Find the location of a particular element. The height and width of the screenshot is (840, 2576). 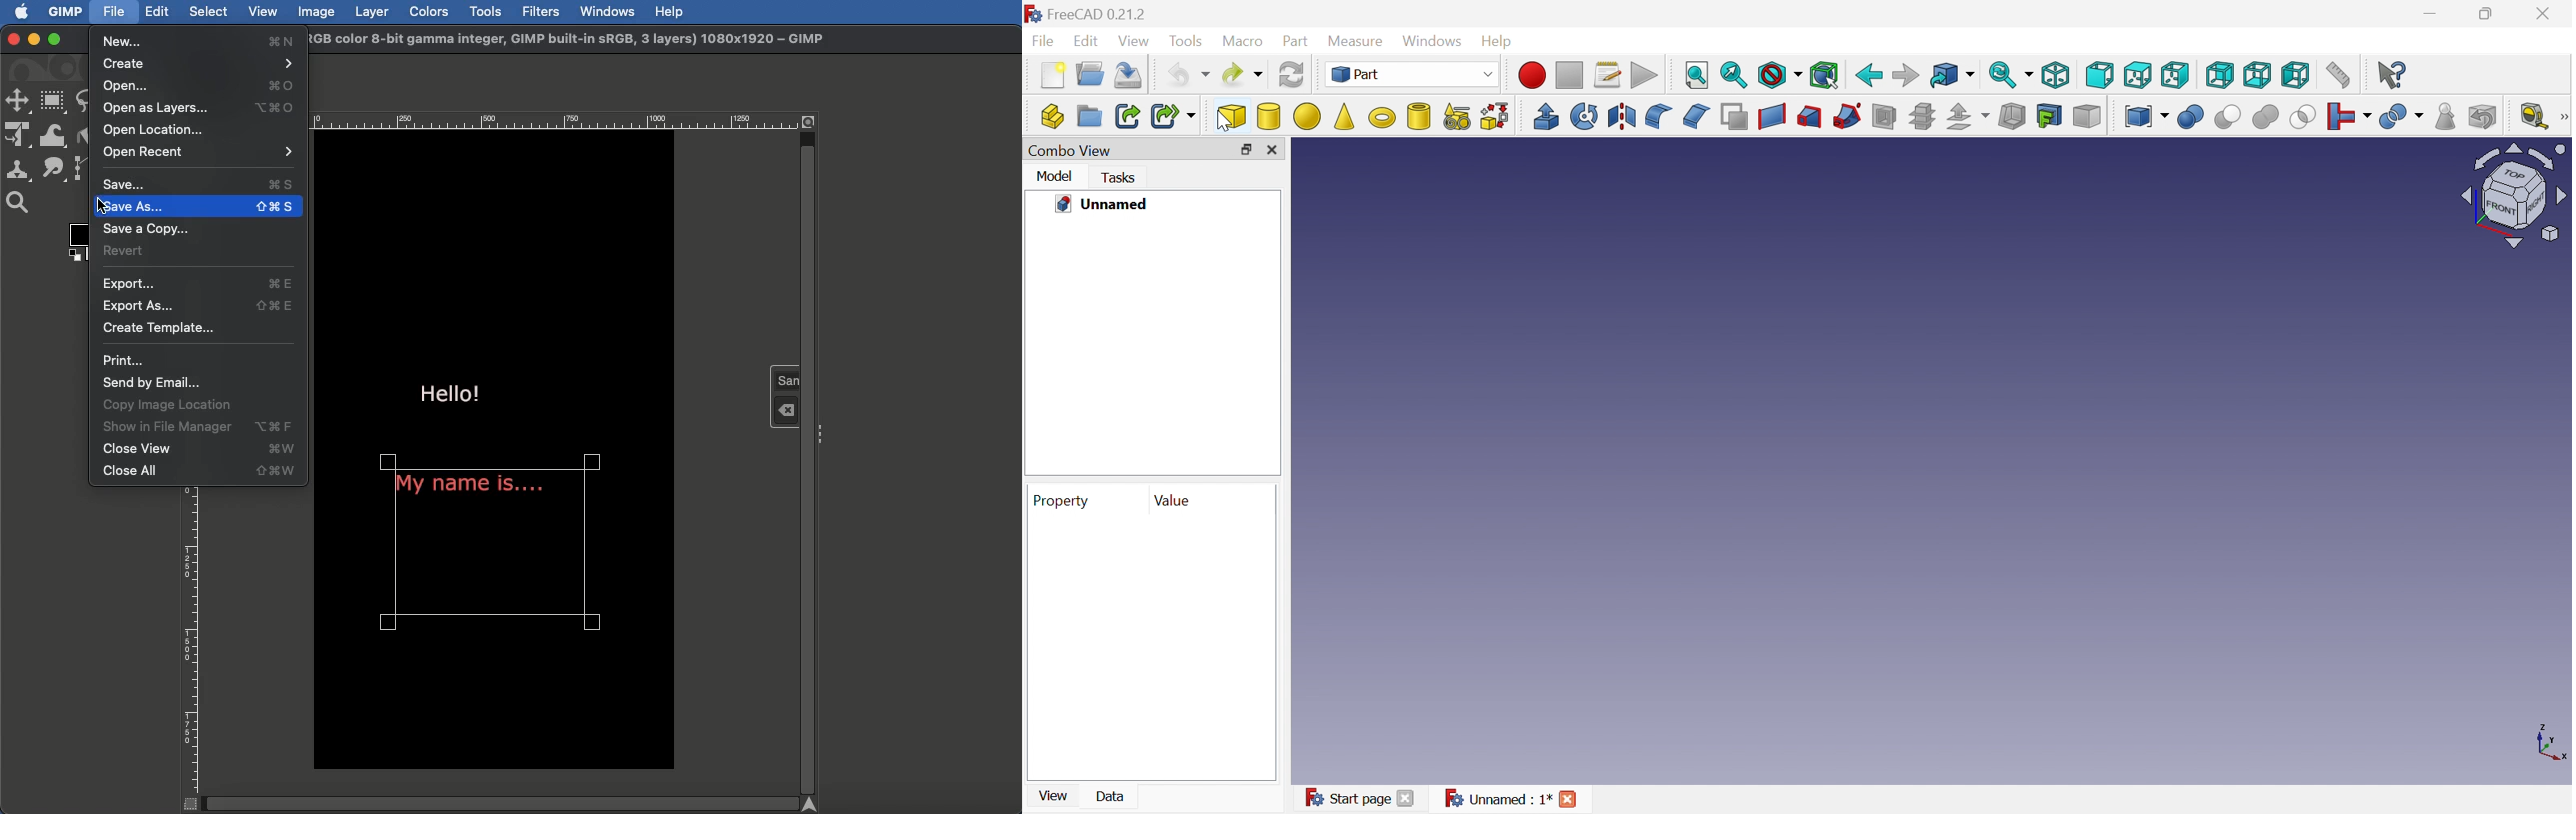

Model is located at coordinates (1054, 176).